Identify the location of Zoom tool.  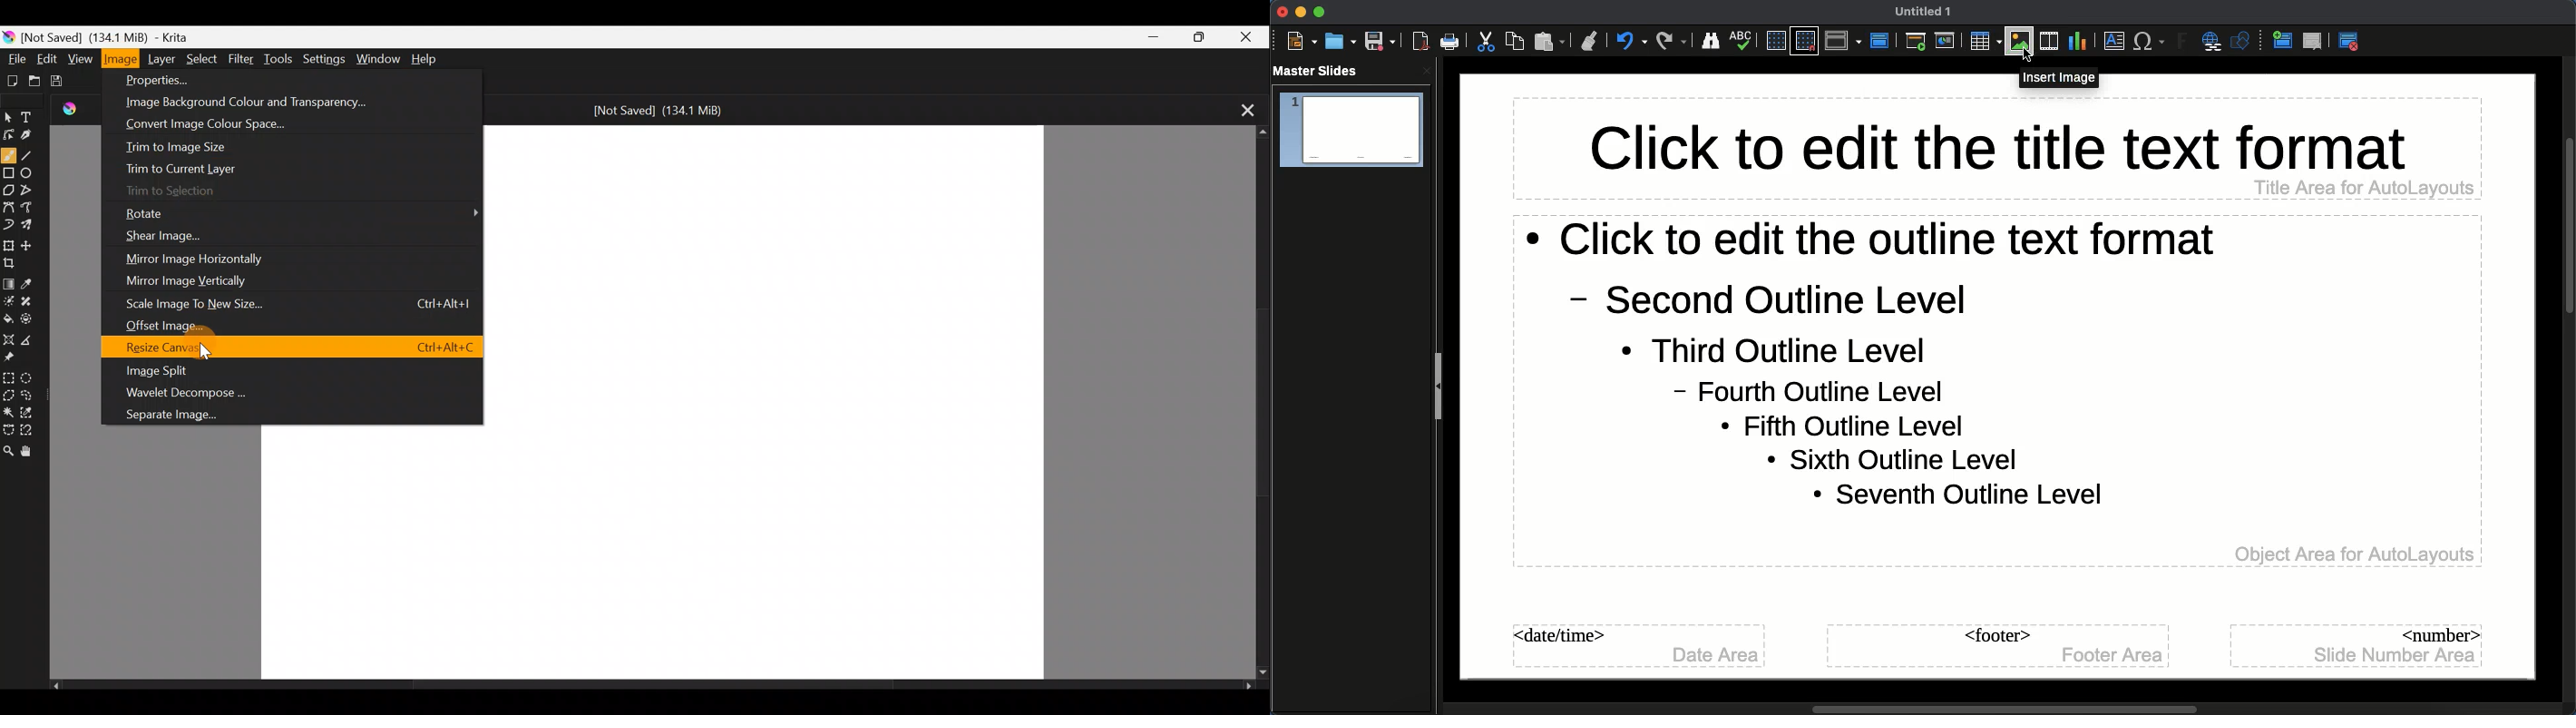
(8, 452).